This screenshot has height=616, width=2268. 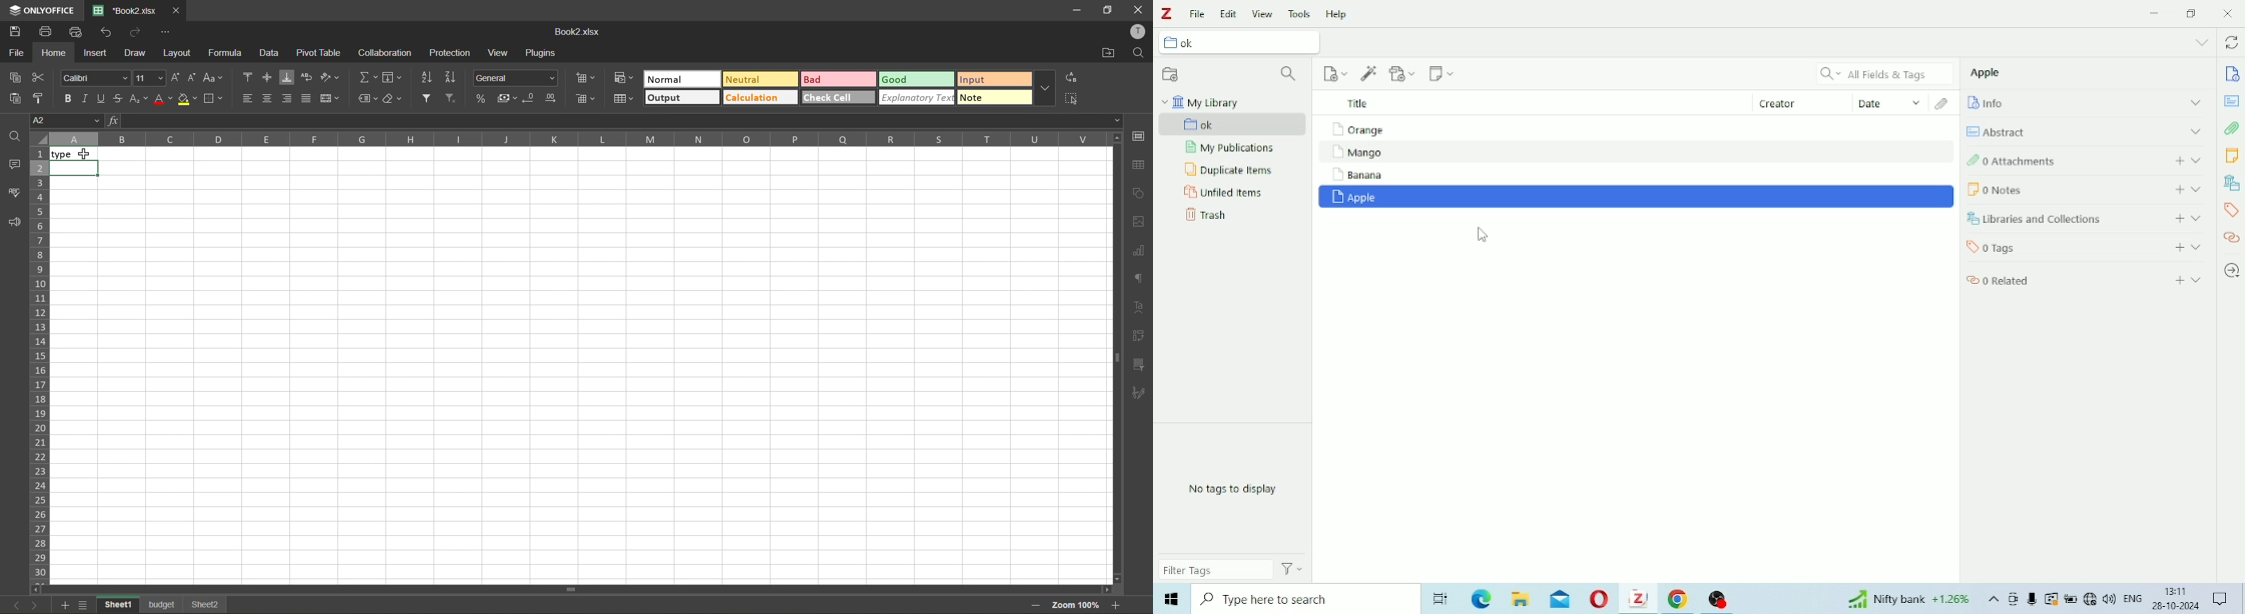 I want to click on slicer, so click(x=1140, y=364).